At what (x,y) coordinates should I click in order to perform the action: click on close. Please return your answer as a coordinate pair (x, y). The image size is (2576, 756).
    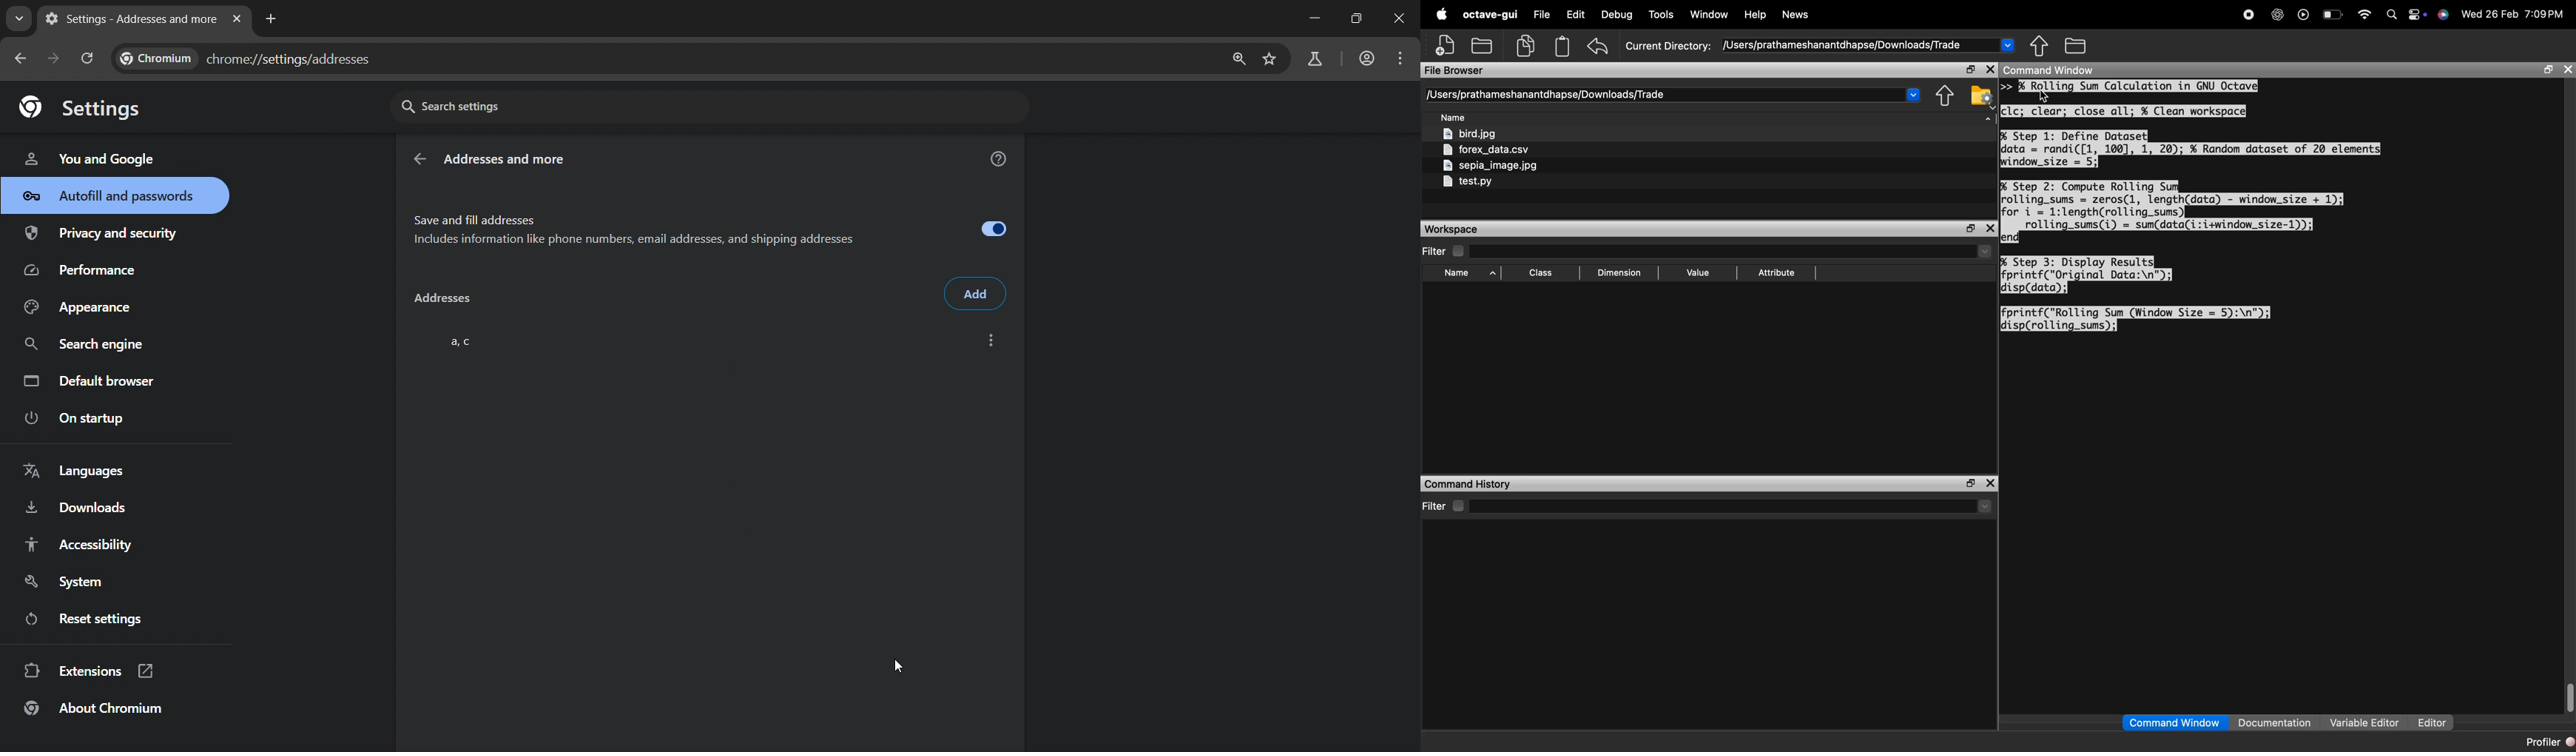
    Looking at the image, I should click on (1991, 69).